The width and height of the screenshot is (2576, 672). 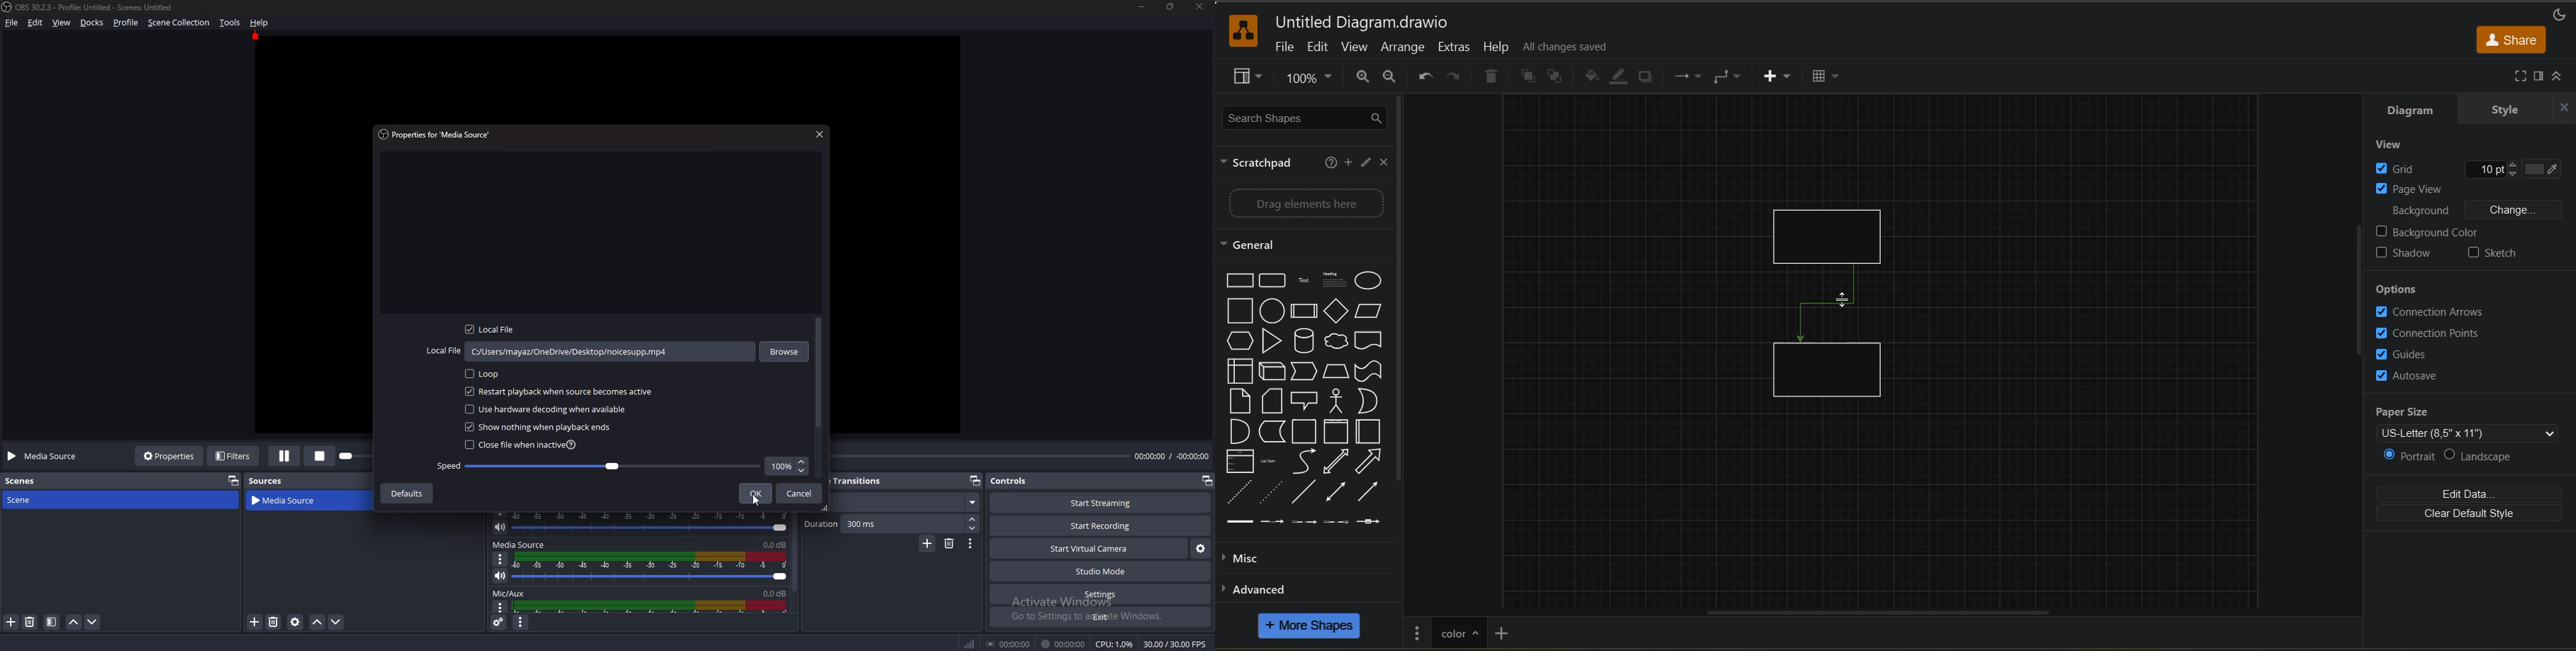 I want to click on Add sources, so click(x=253, y=621).